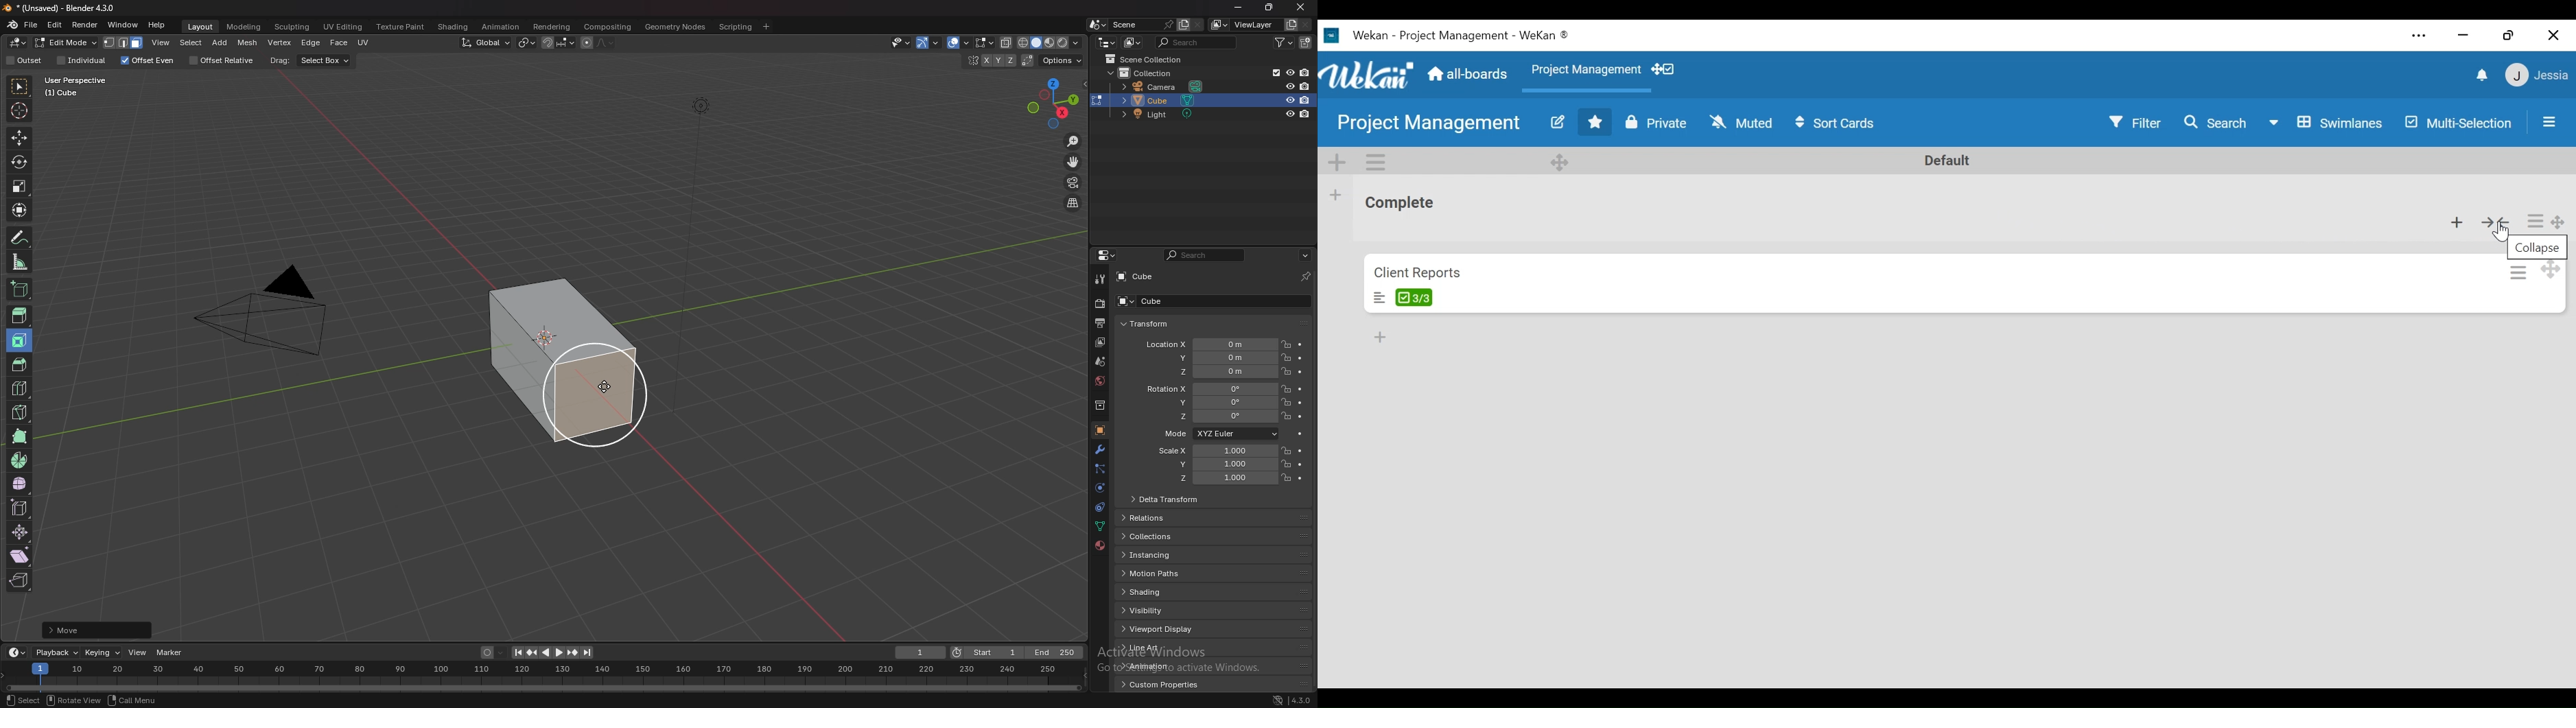 This screenshot has width=2576, height=728. Describe the element at coordinates (2538, 75) in the screenshot. I see `Member` at that location.